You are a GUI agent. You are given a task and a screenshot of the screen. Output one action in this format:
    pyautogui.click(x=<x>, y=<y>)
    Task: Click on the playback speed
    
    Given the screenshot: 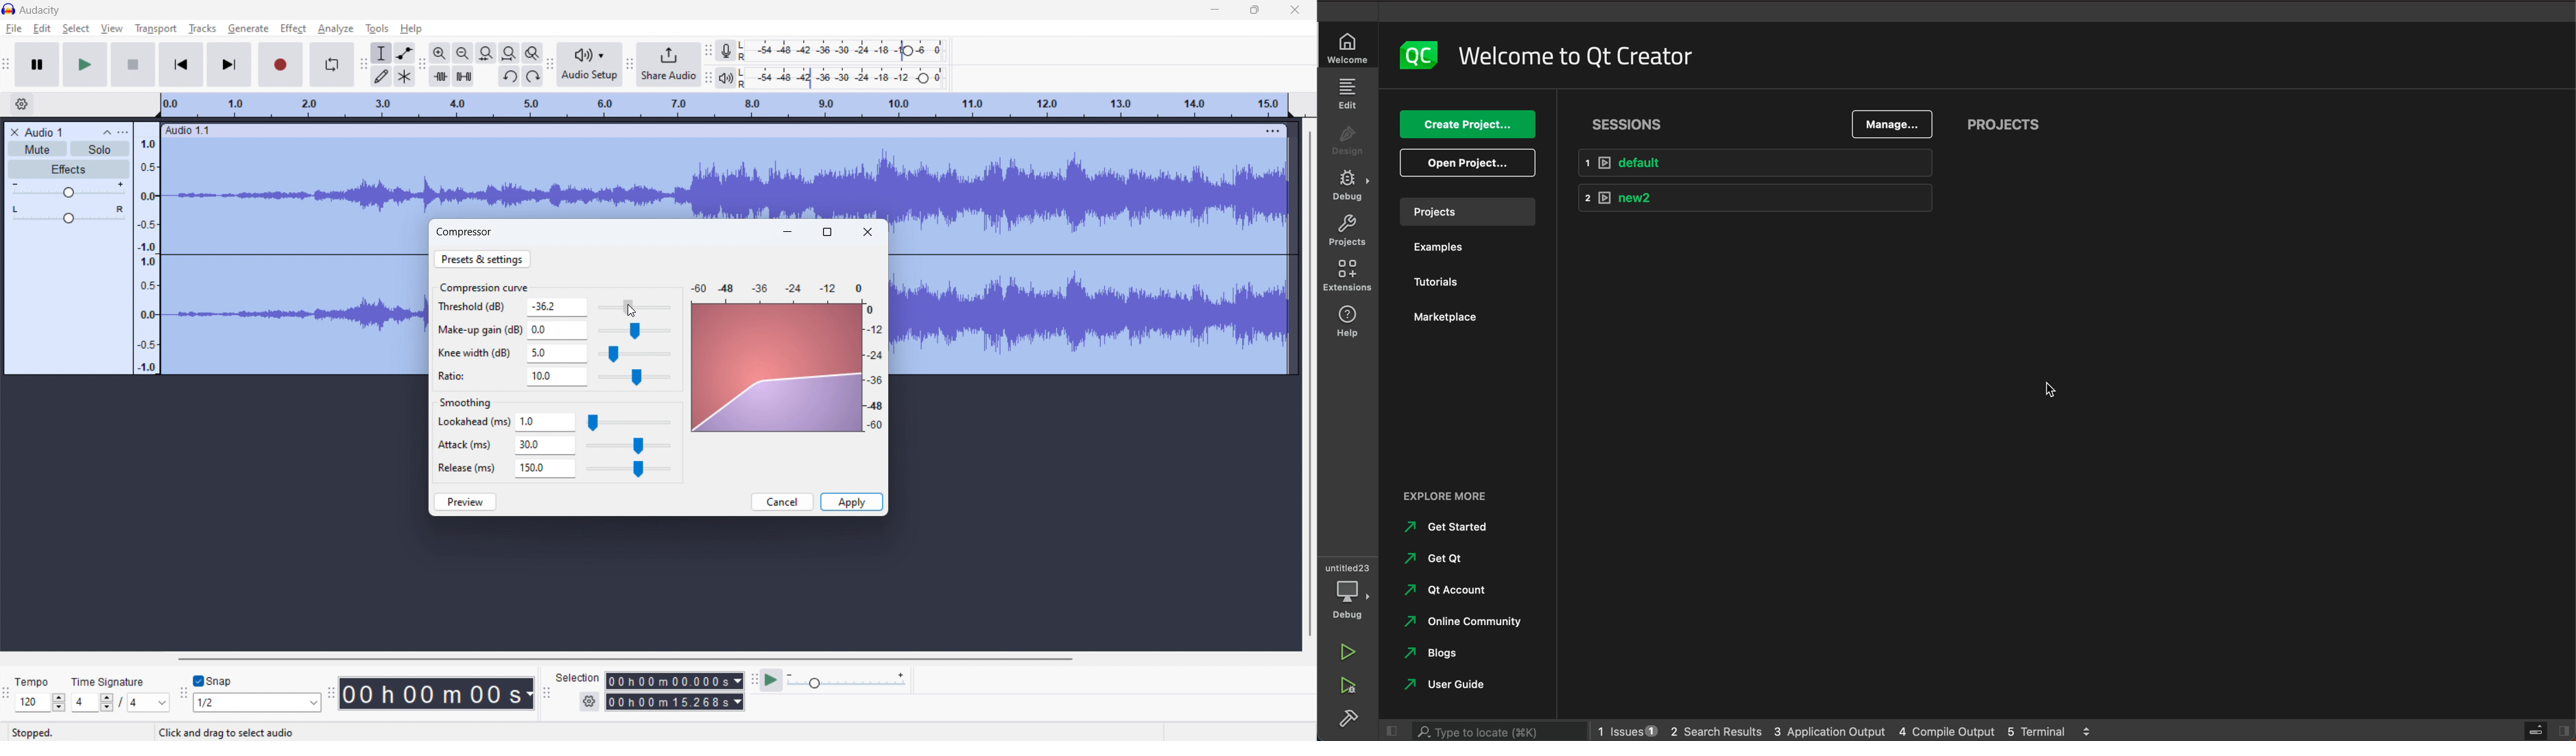 What is the action you would take?
    pyautogui.click(x=847, y=681)
    